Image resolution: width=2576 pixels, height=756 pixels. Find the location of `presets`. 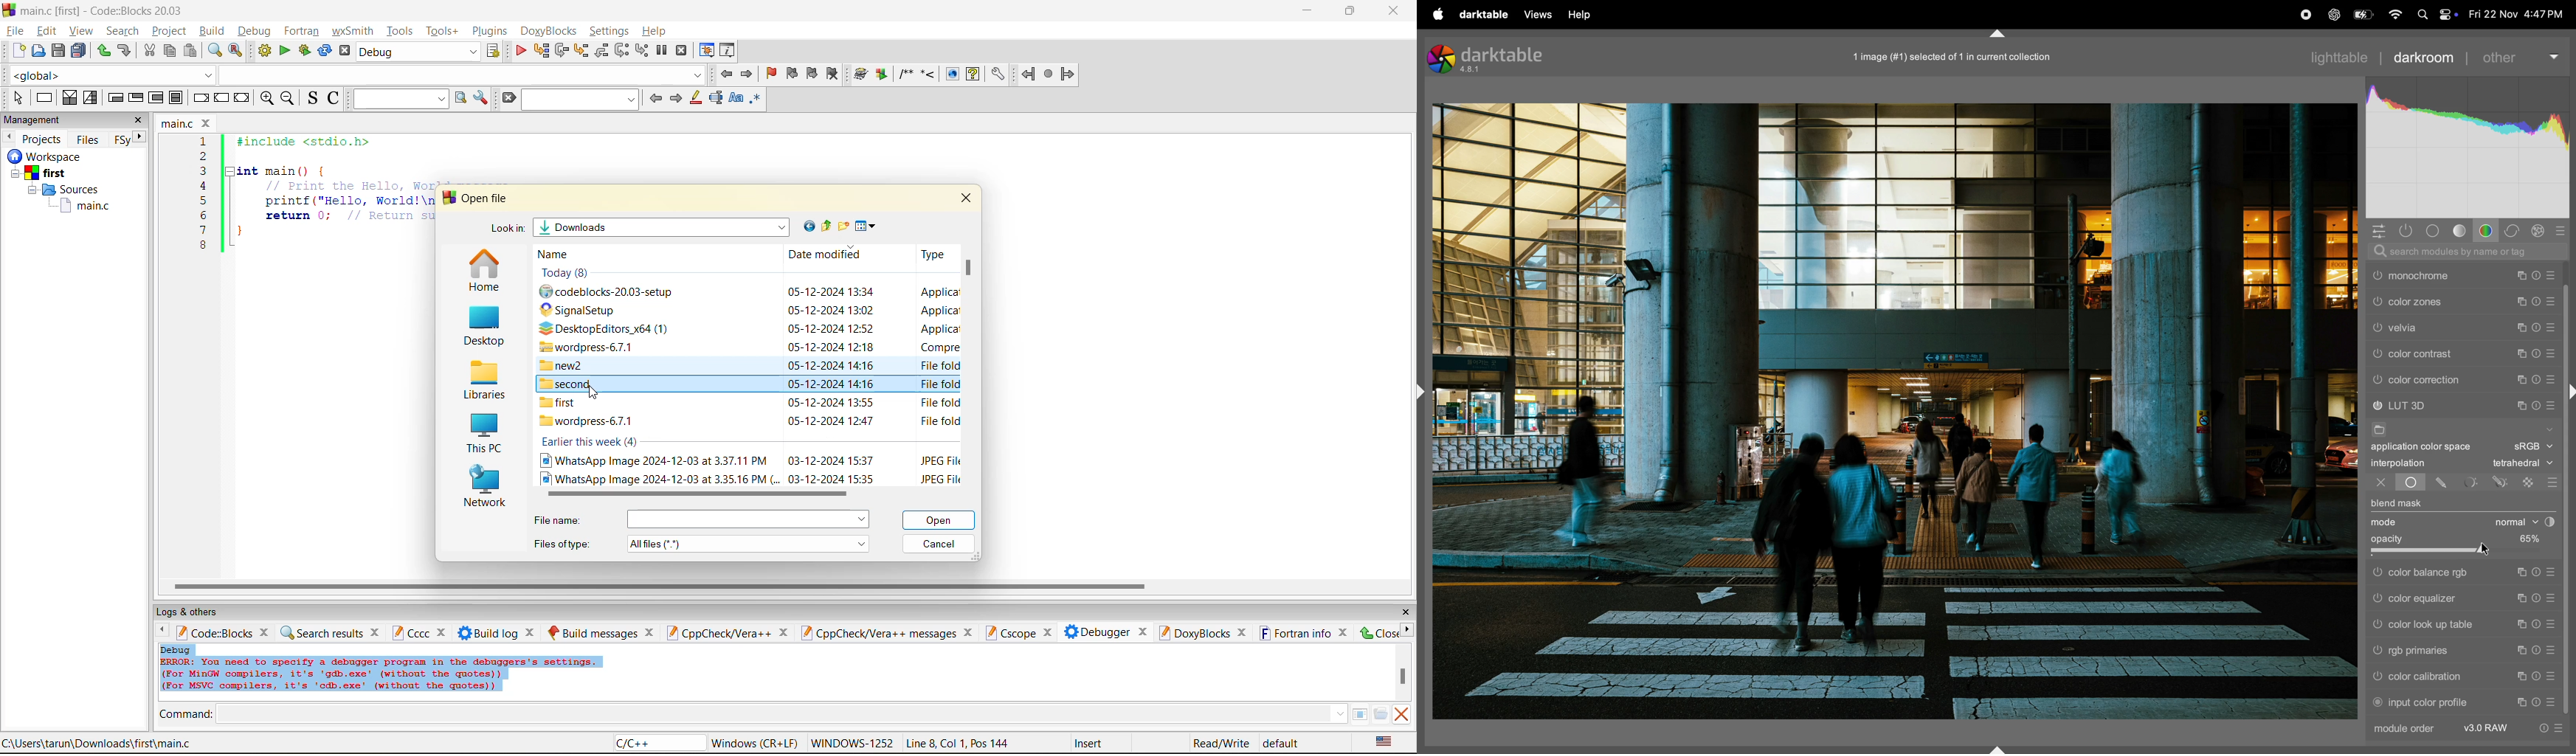

presets is located at coordinates (2563, 231).